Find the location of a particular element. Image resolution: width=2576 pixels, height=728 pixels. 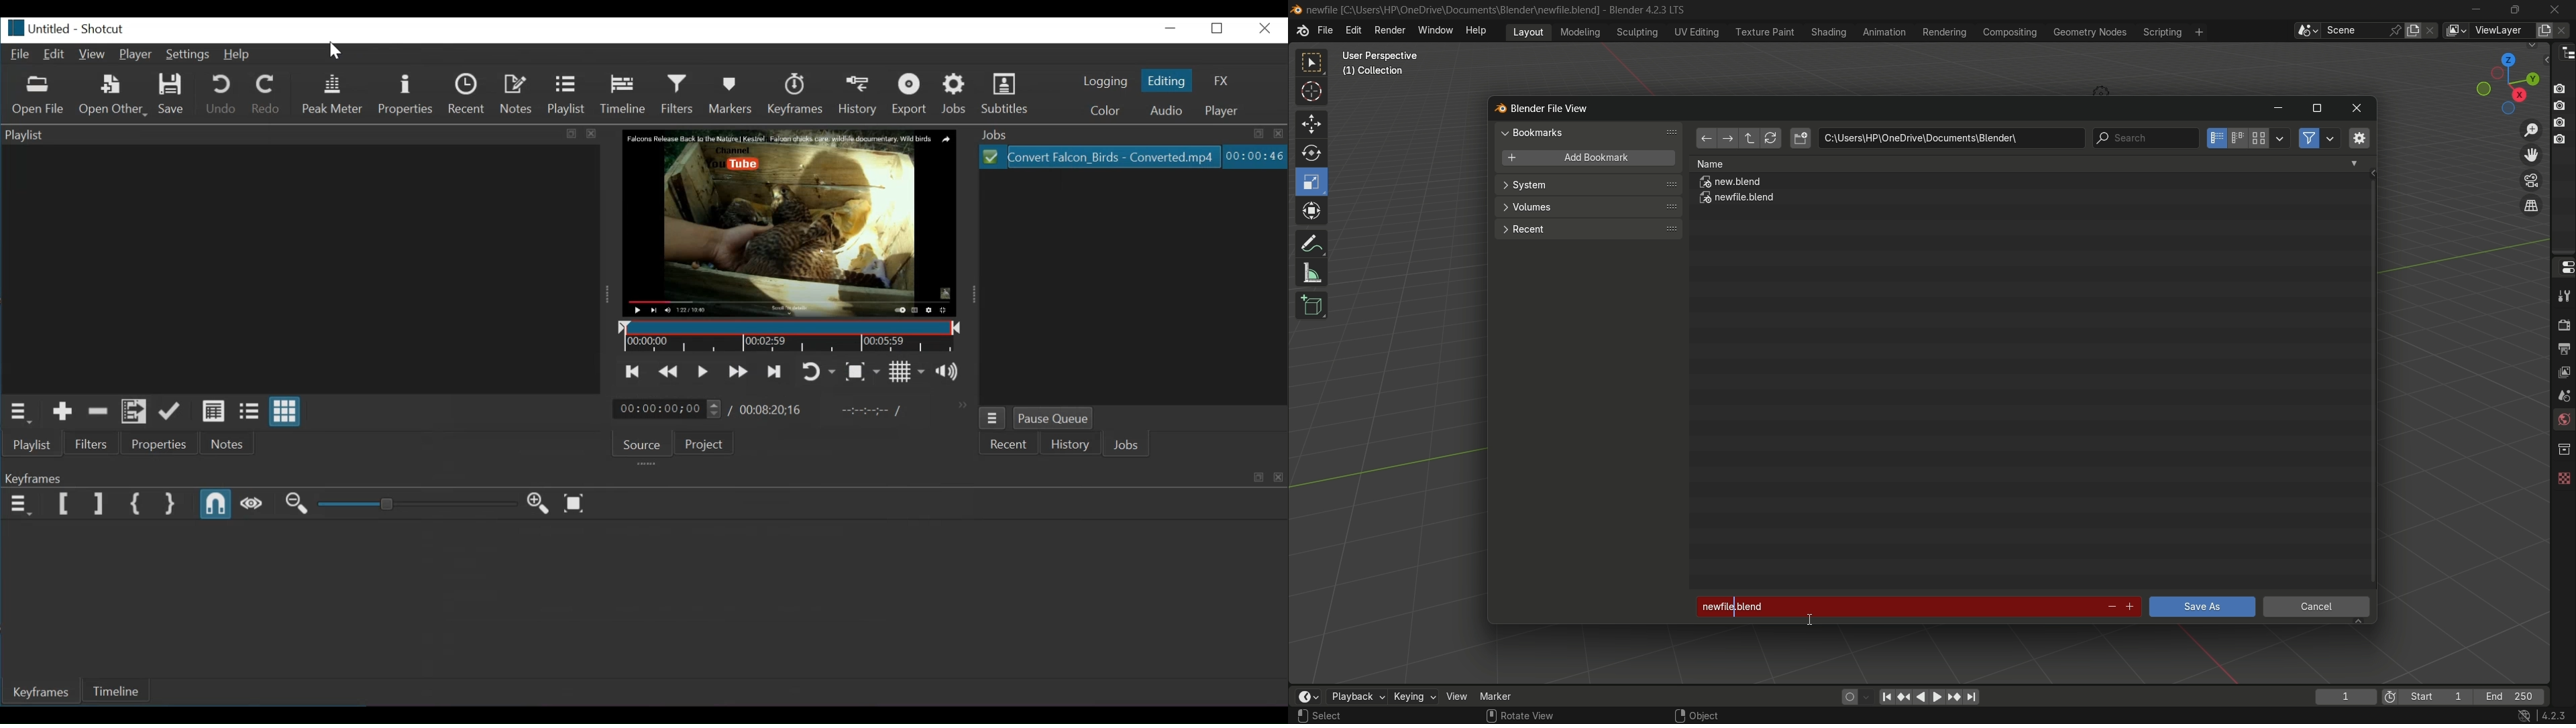

recent is located at coordinates (1587, 228).